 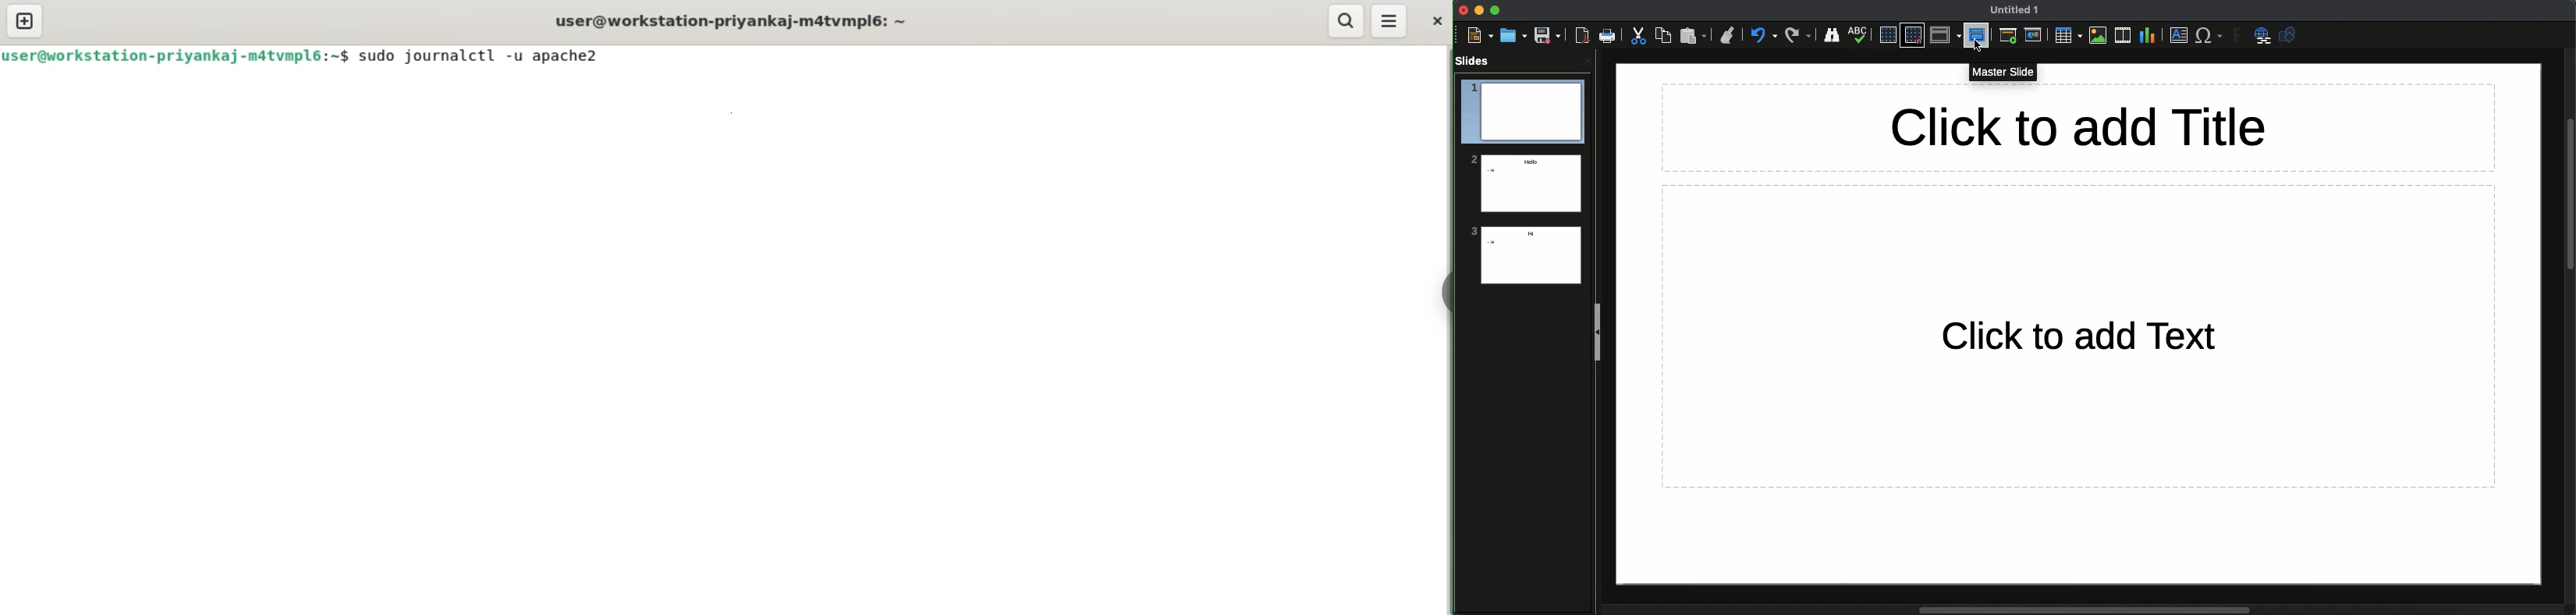 I want to click on Master slide, so click(x=1979, y=31).